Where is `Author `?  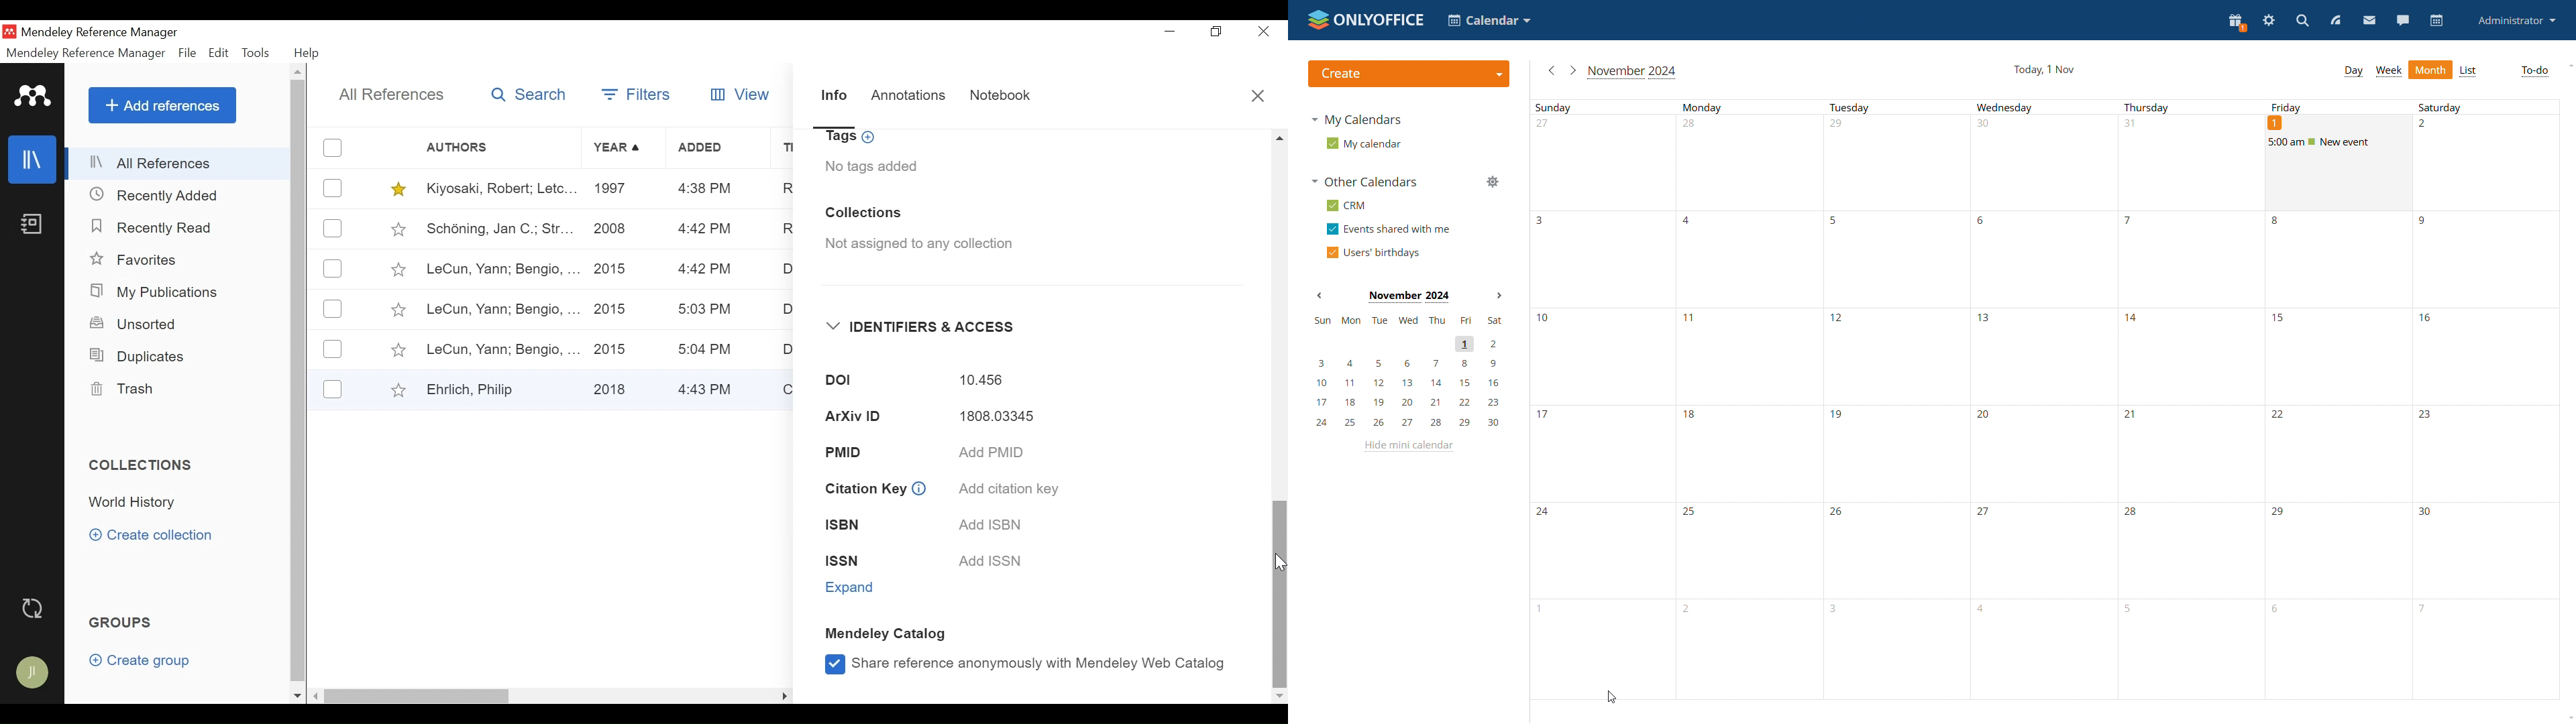 Author  is located at coordinates (502, 147).